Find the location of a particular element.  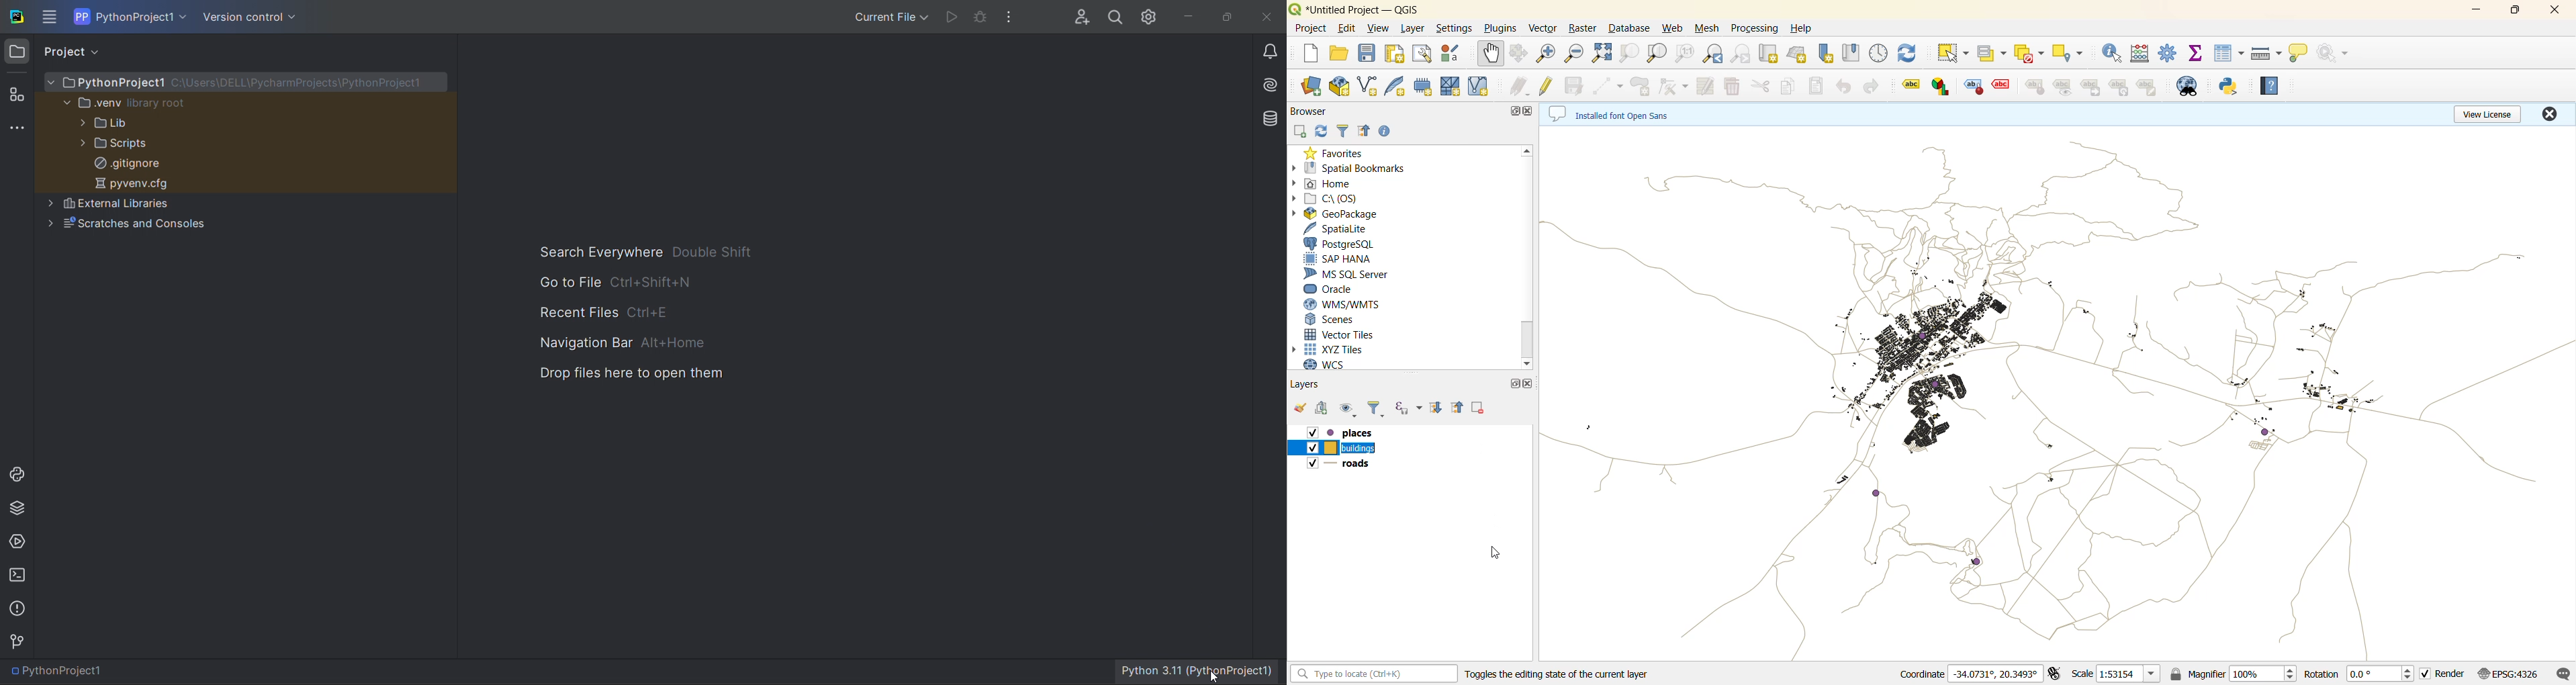

close is located at coordinates (2550, 114).